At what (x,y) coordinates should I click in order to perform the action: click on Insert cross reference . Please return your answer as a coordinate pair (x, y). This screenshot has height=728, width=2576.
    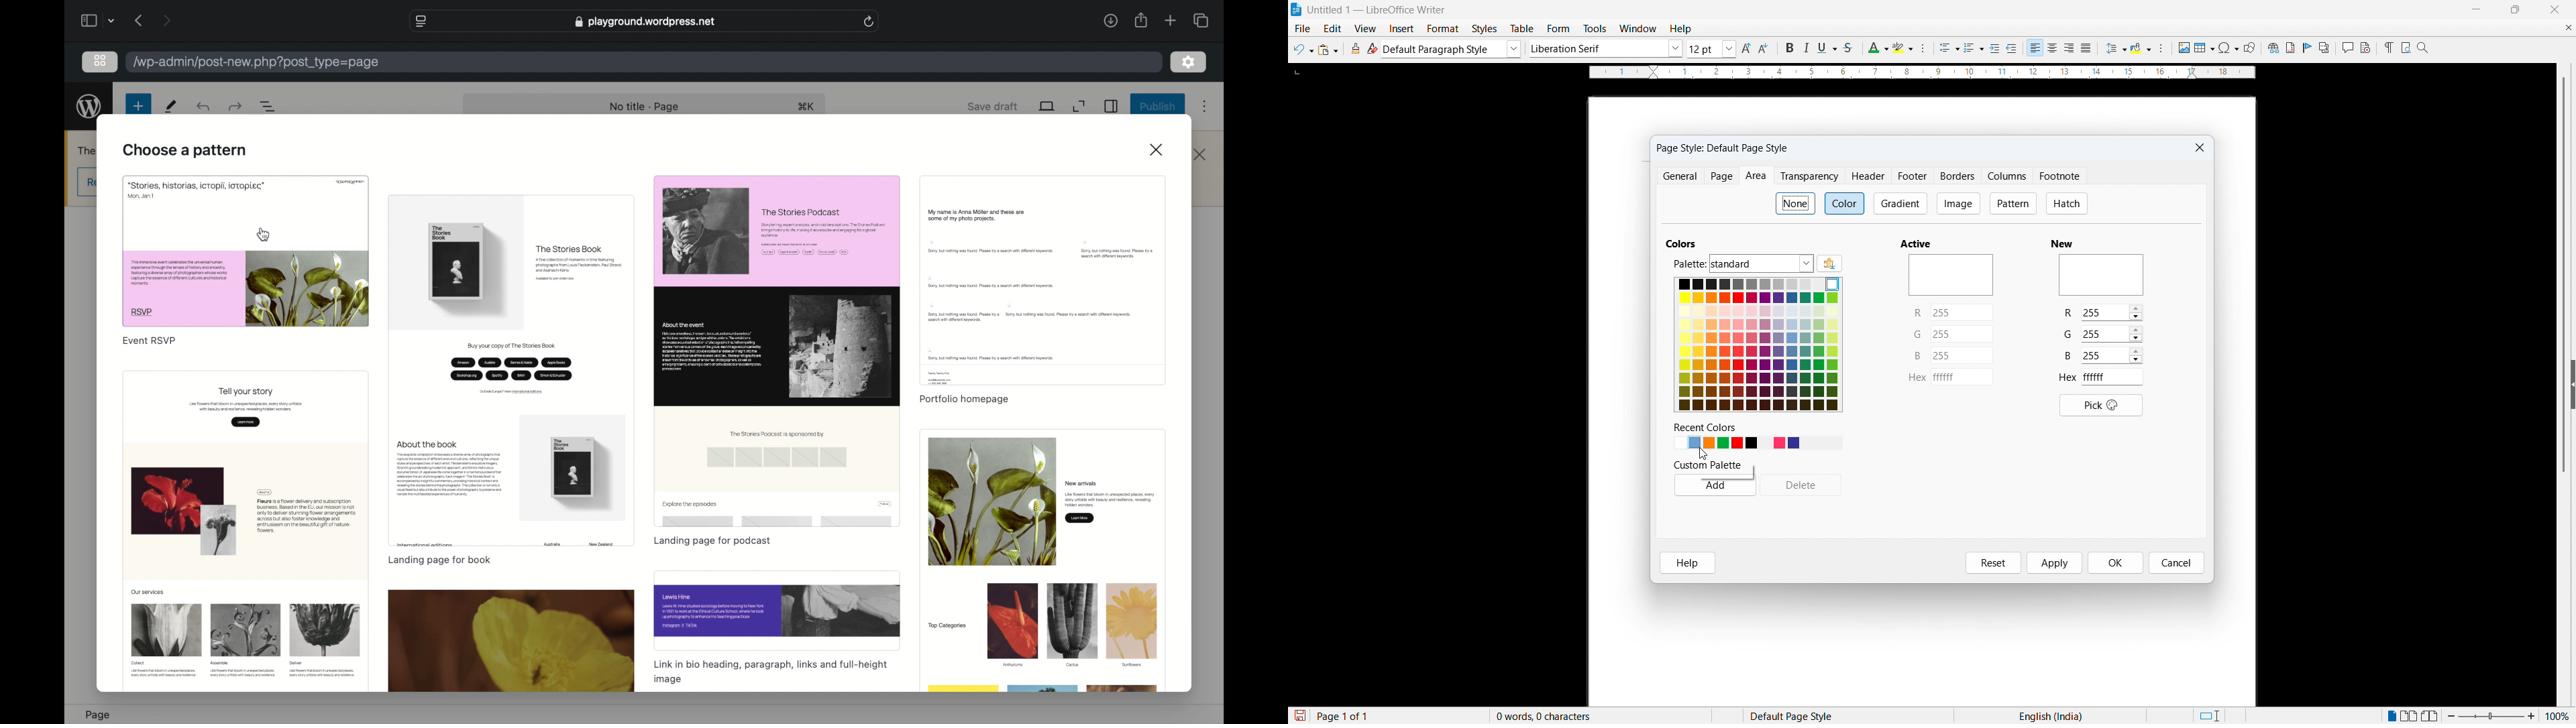
    Looking at the image, I should click on (2324, 48).